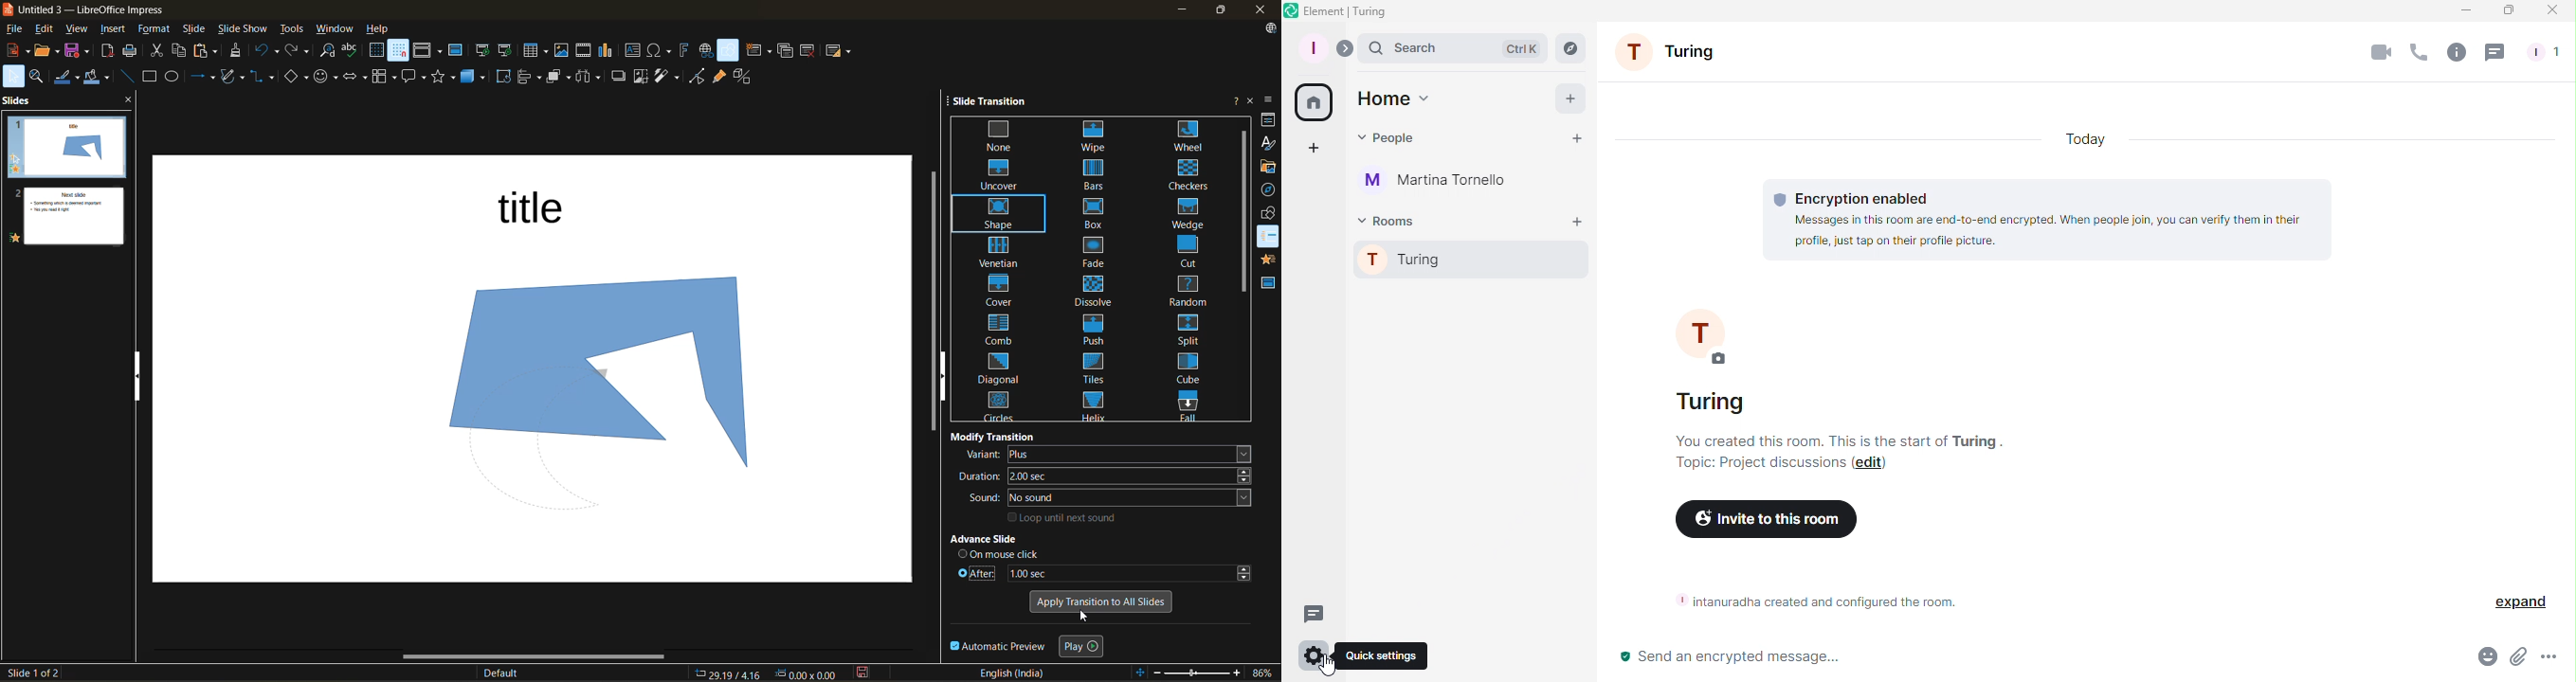 This screenshot has width=2576, height=700. What do you see at coordinates (2550, 660) in the screenshot?
I see `More options` at bounding box center [2550, 660].